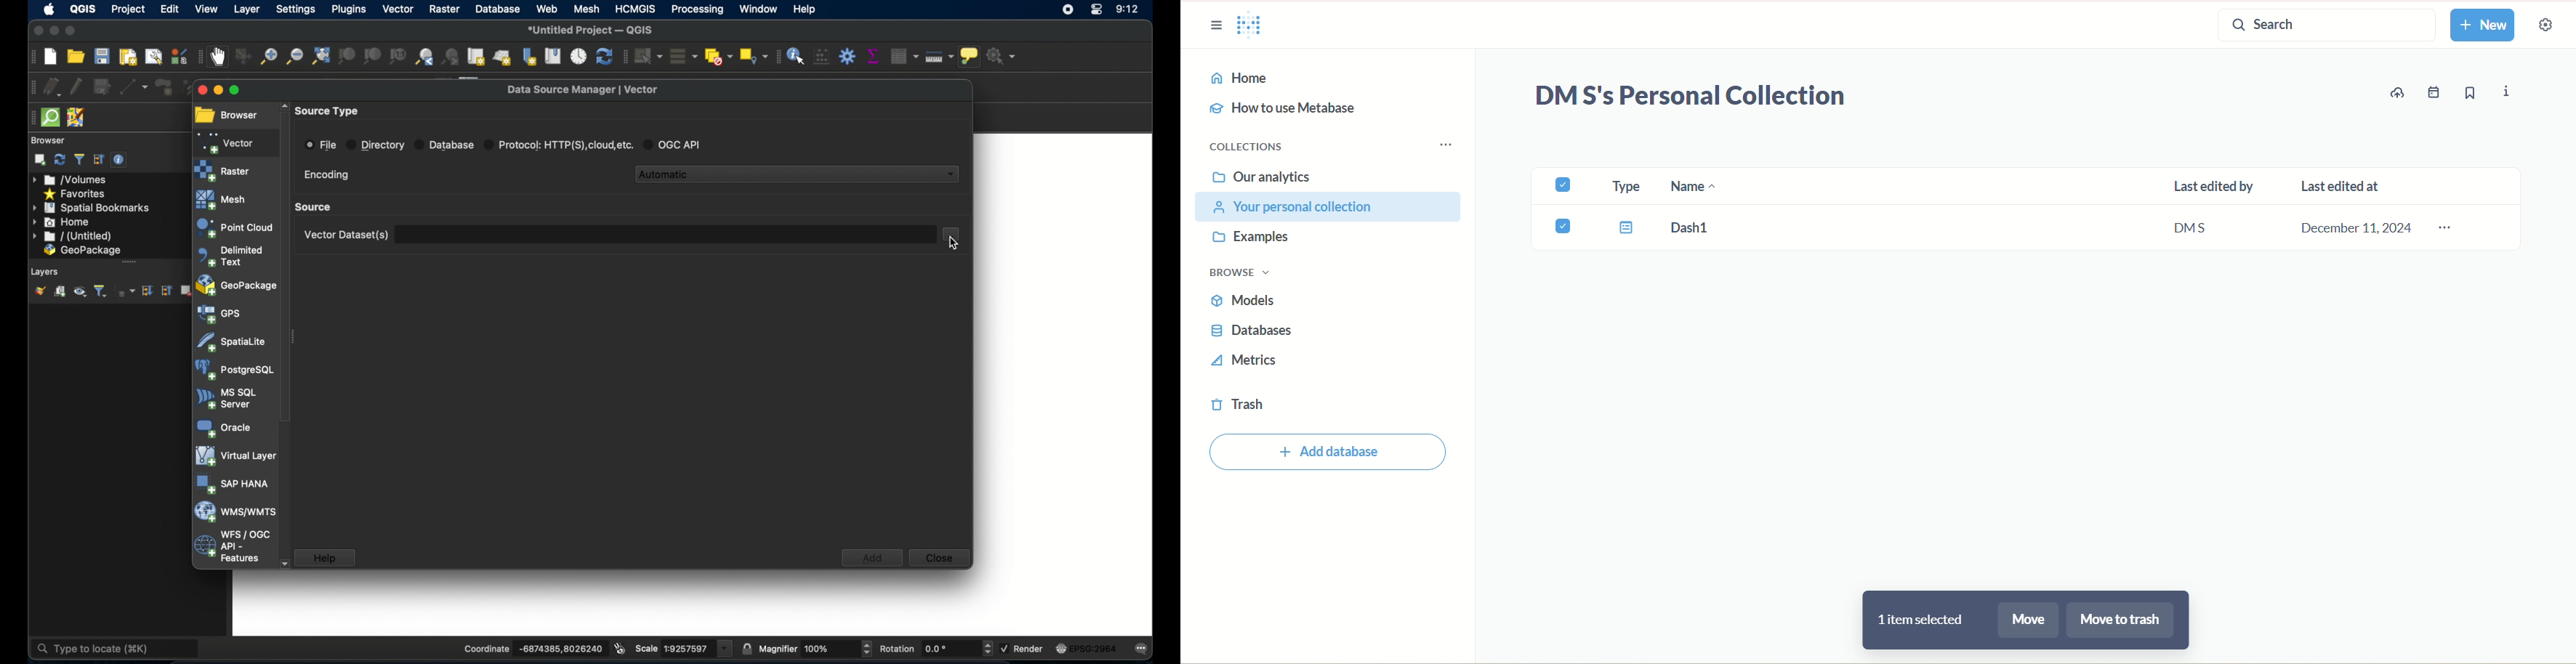 This screenshot has width=2576, height=672. I want to click on pan map to selection, so click(243, 57).